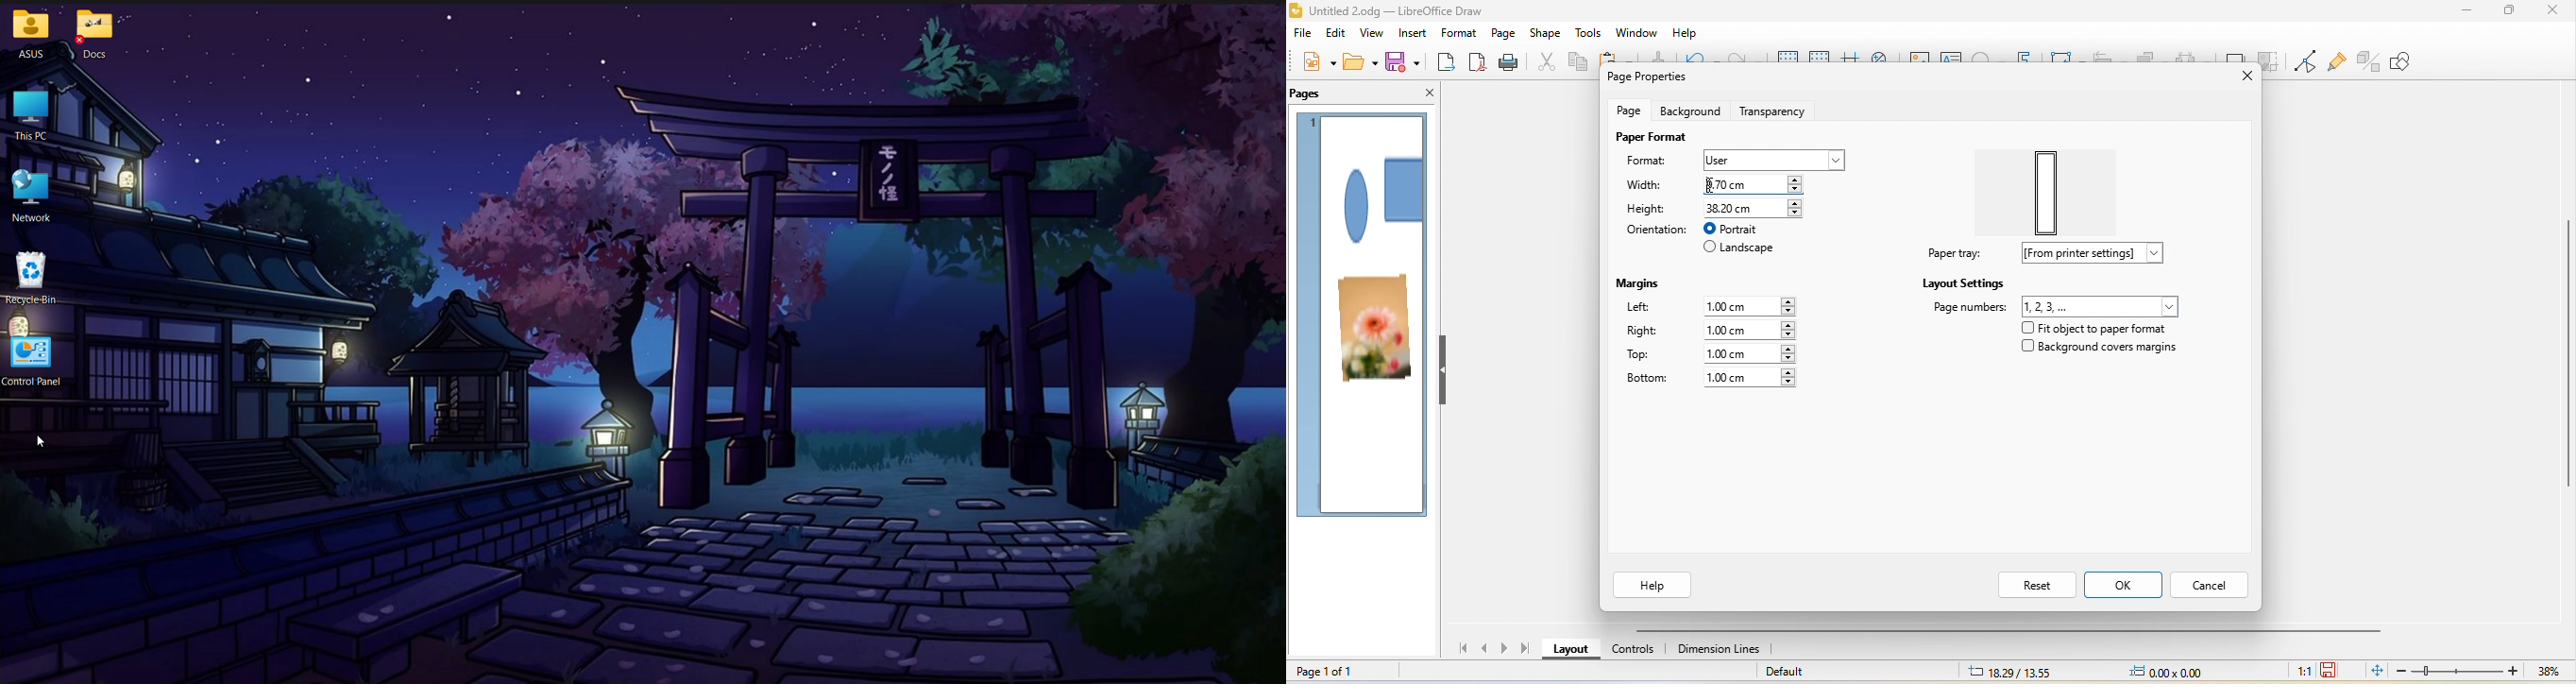 The height and width of the screenshot is (700, 2576). I want to click on zoom and pan, so click(1888, 56).